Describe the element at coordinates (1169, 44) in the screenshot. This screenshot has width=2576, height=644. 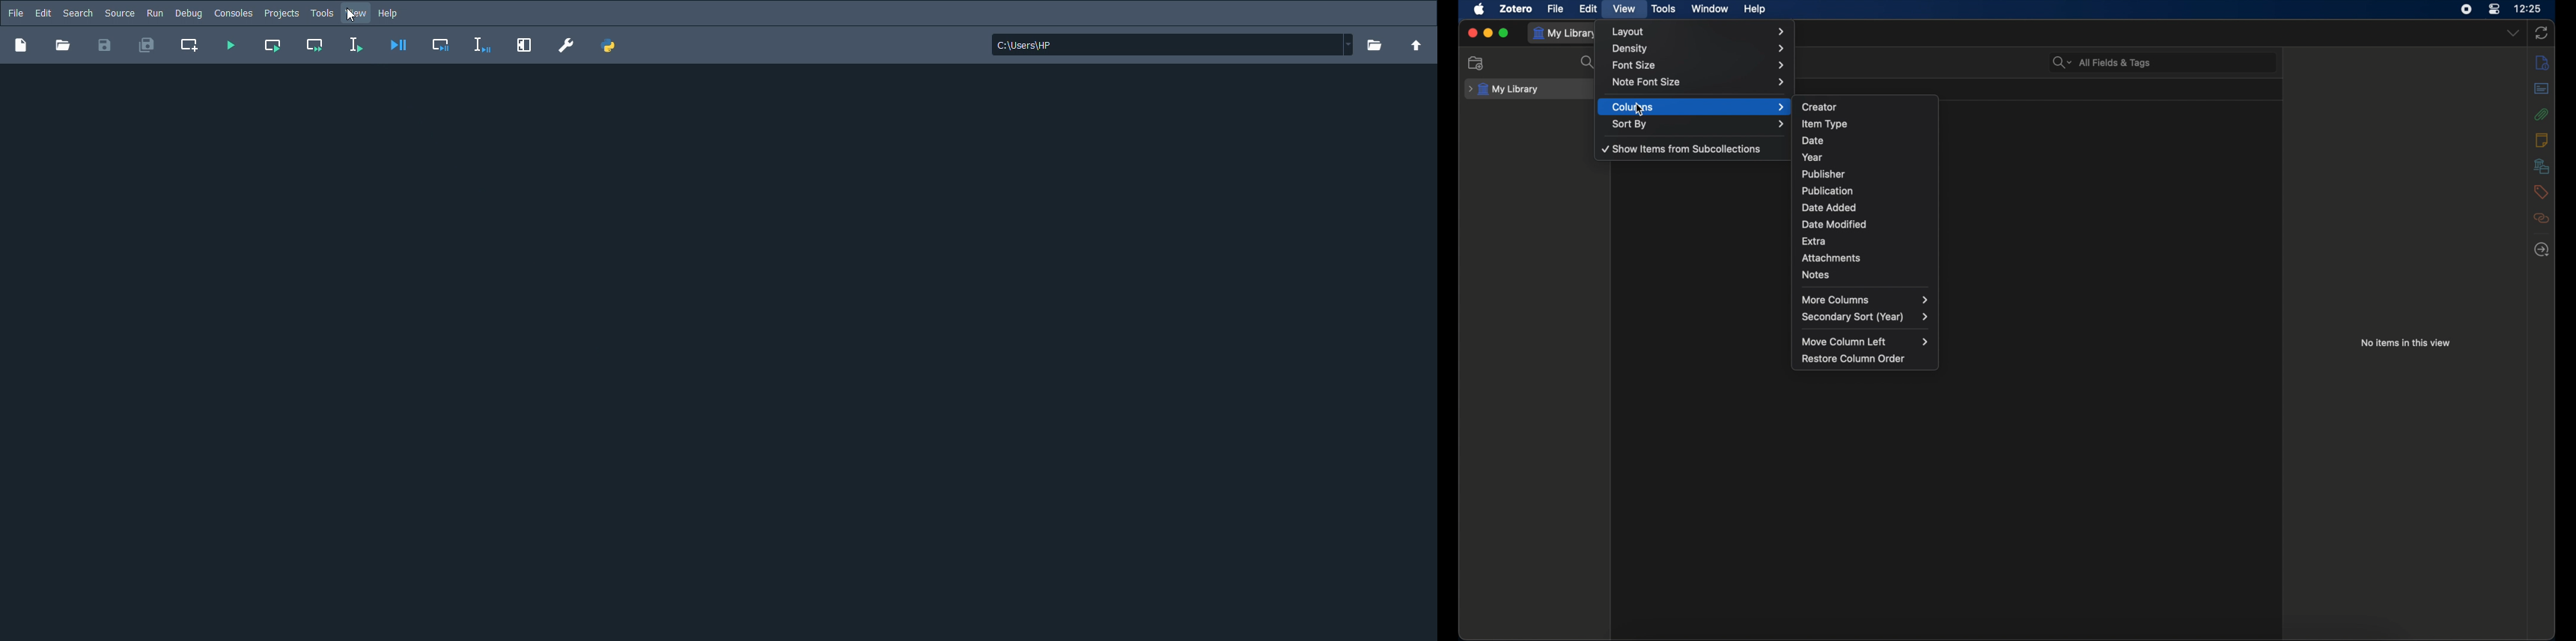
I see `File location` at that location.